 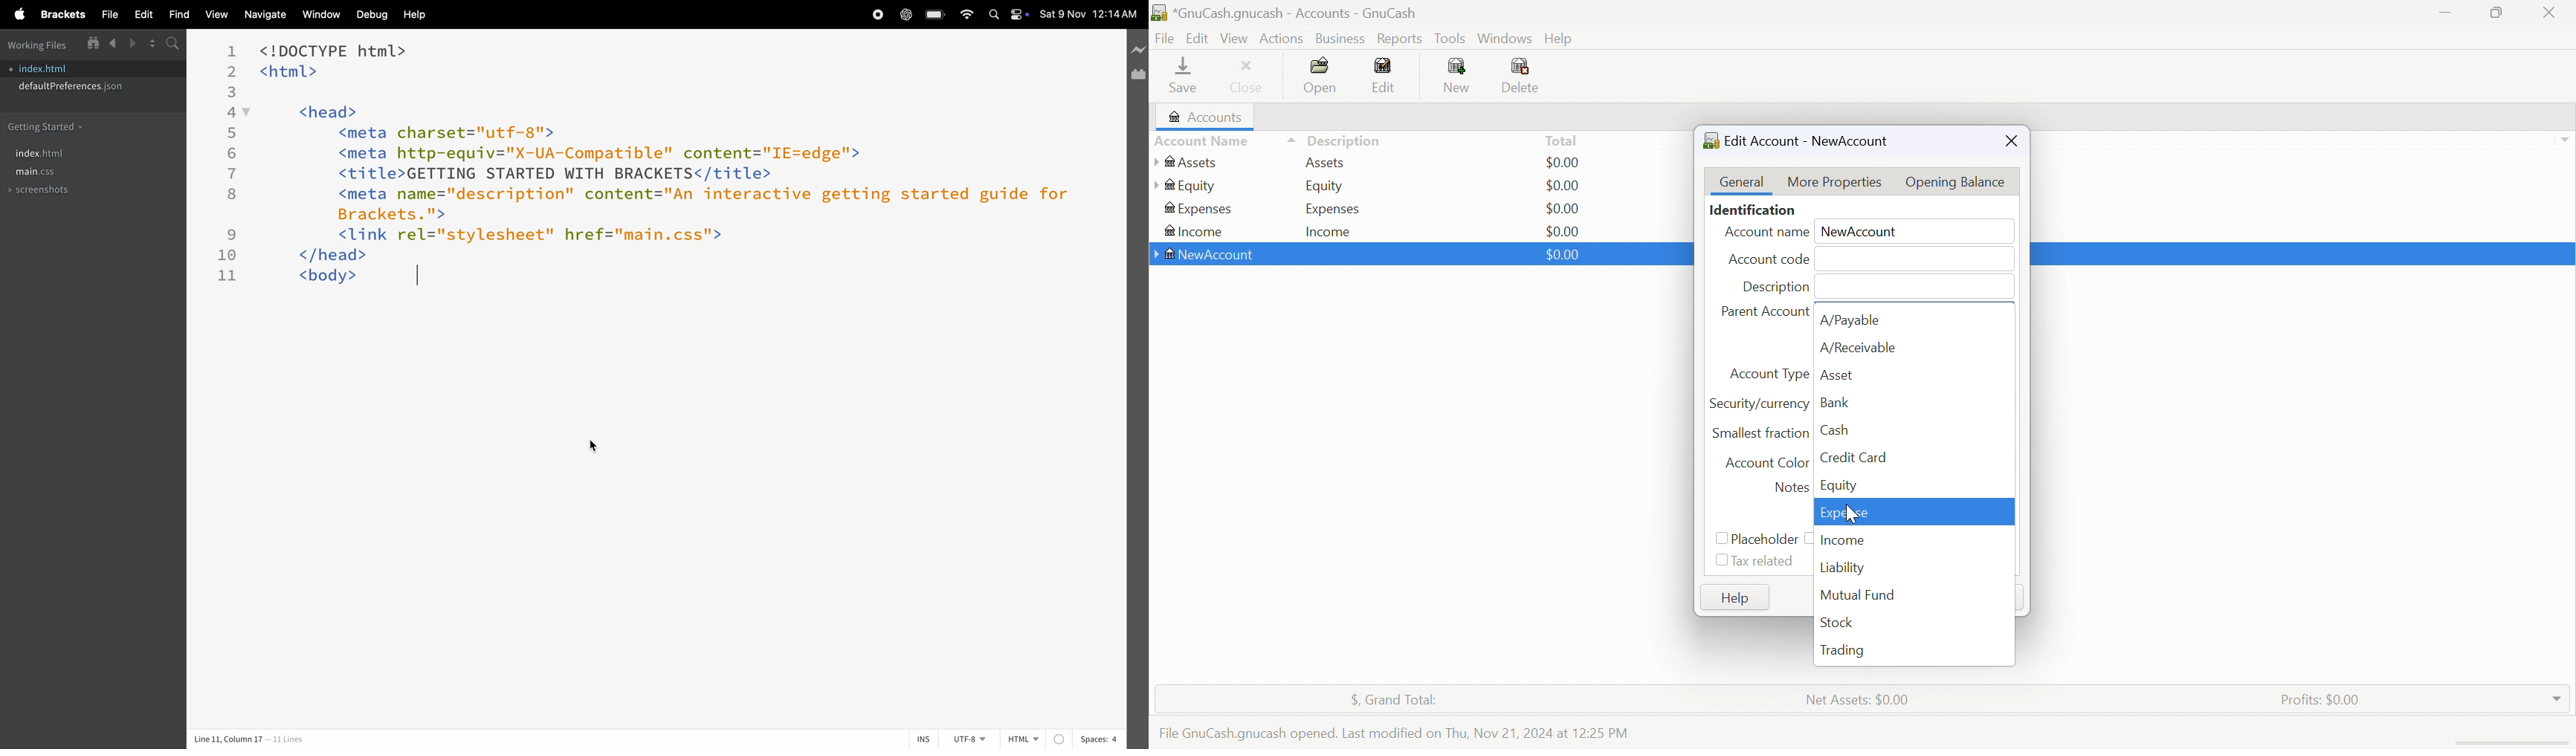 I want to click on Expense, so click(x=1847, y=512).